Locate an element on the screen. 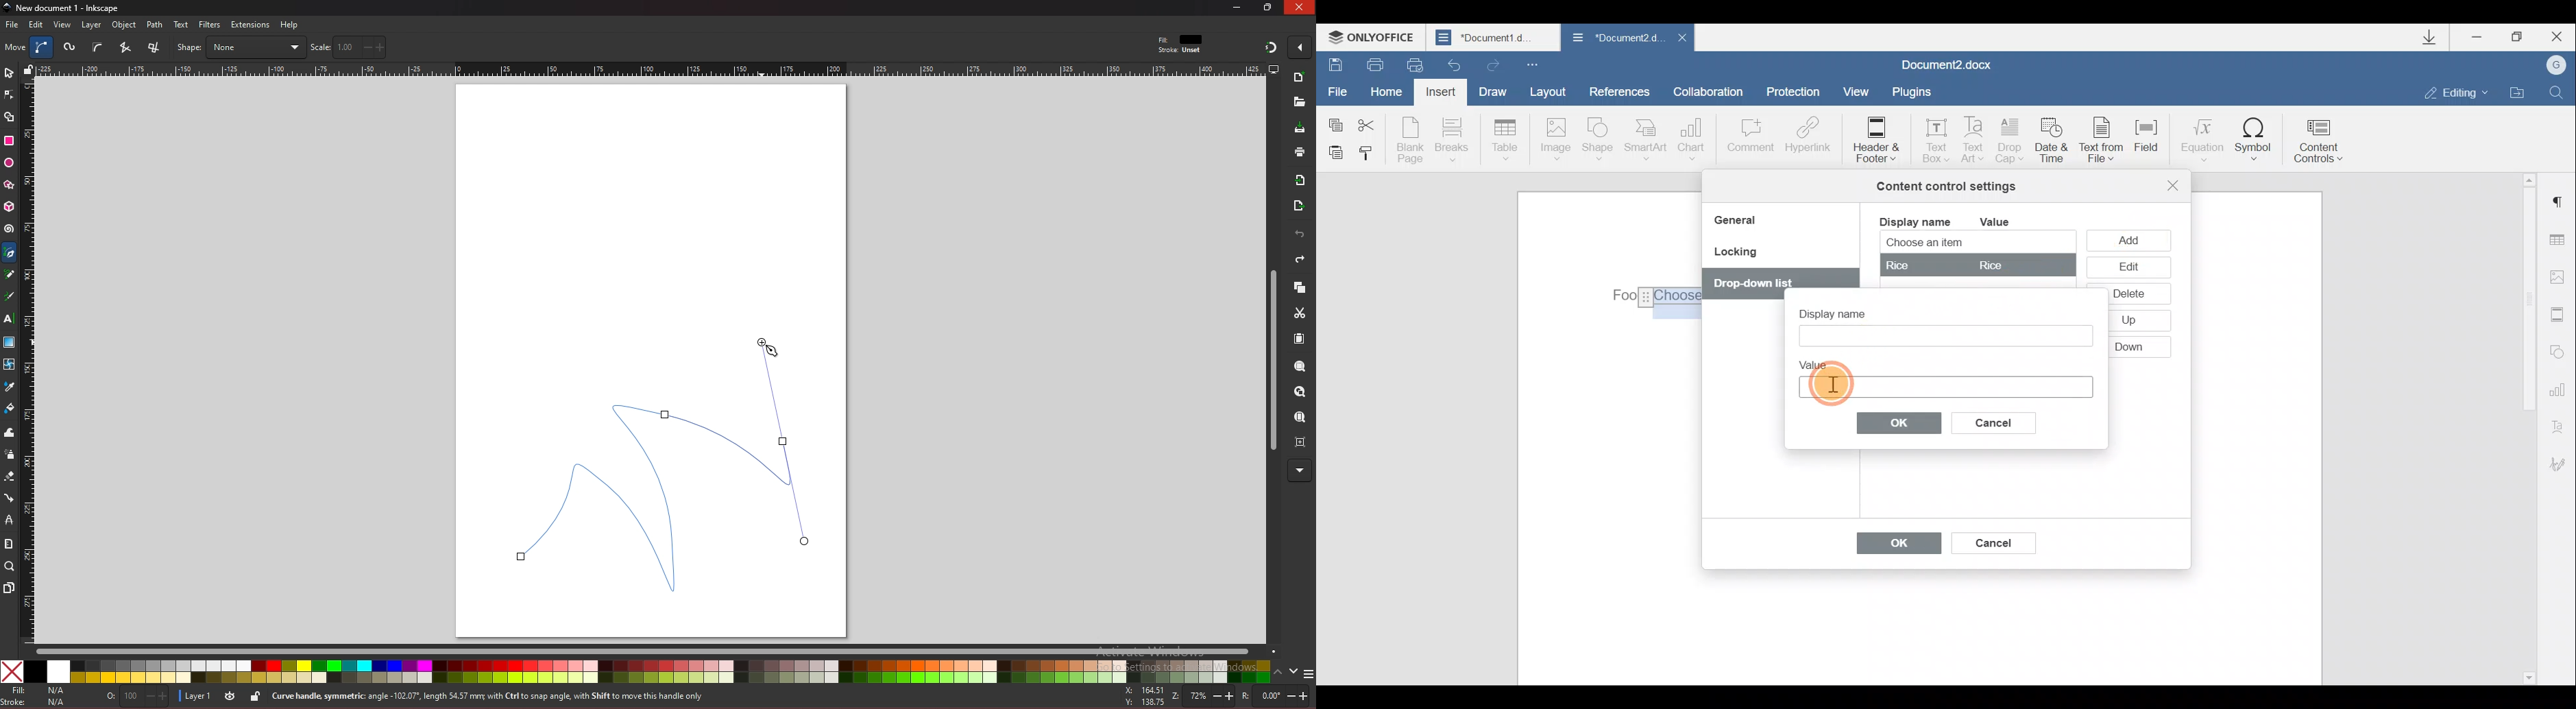 The image size is (2576, 728). import is located at coordinates (1303, 180).